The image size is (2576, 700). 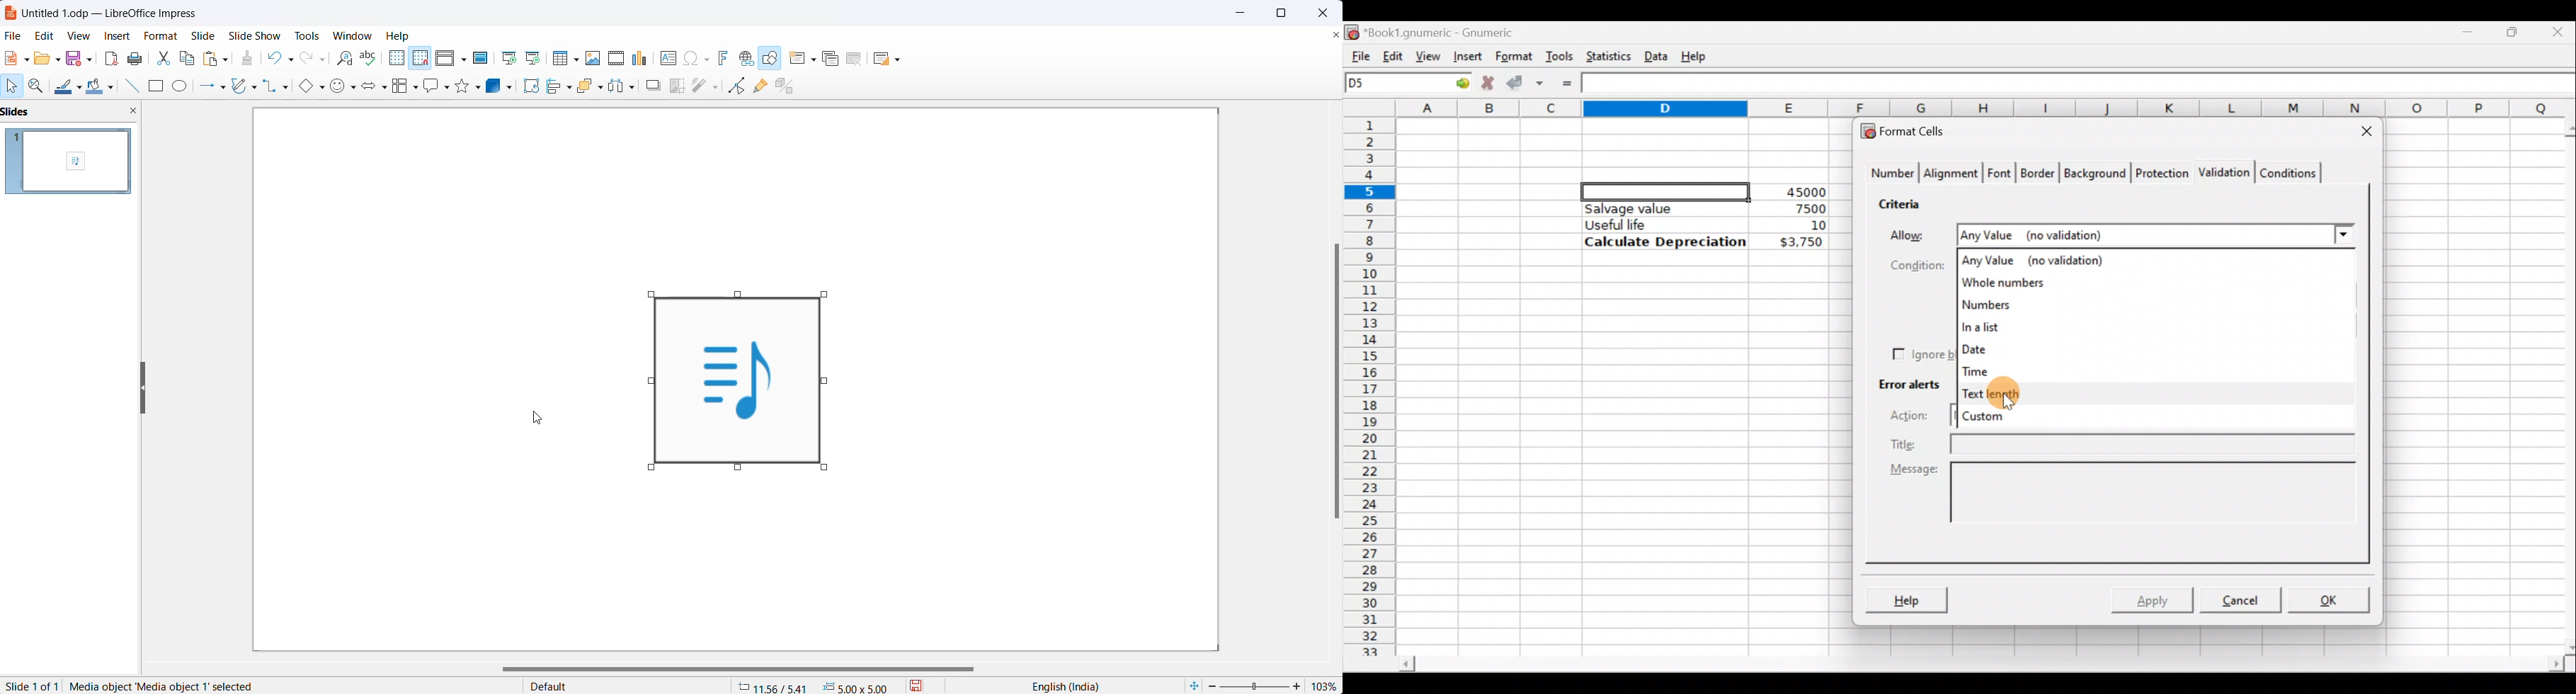 I want to click on Protection, so click(x=2159, y=175).